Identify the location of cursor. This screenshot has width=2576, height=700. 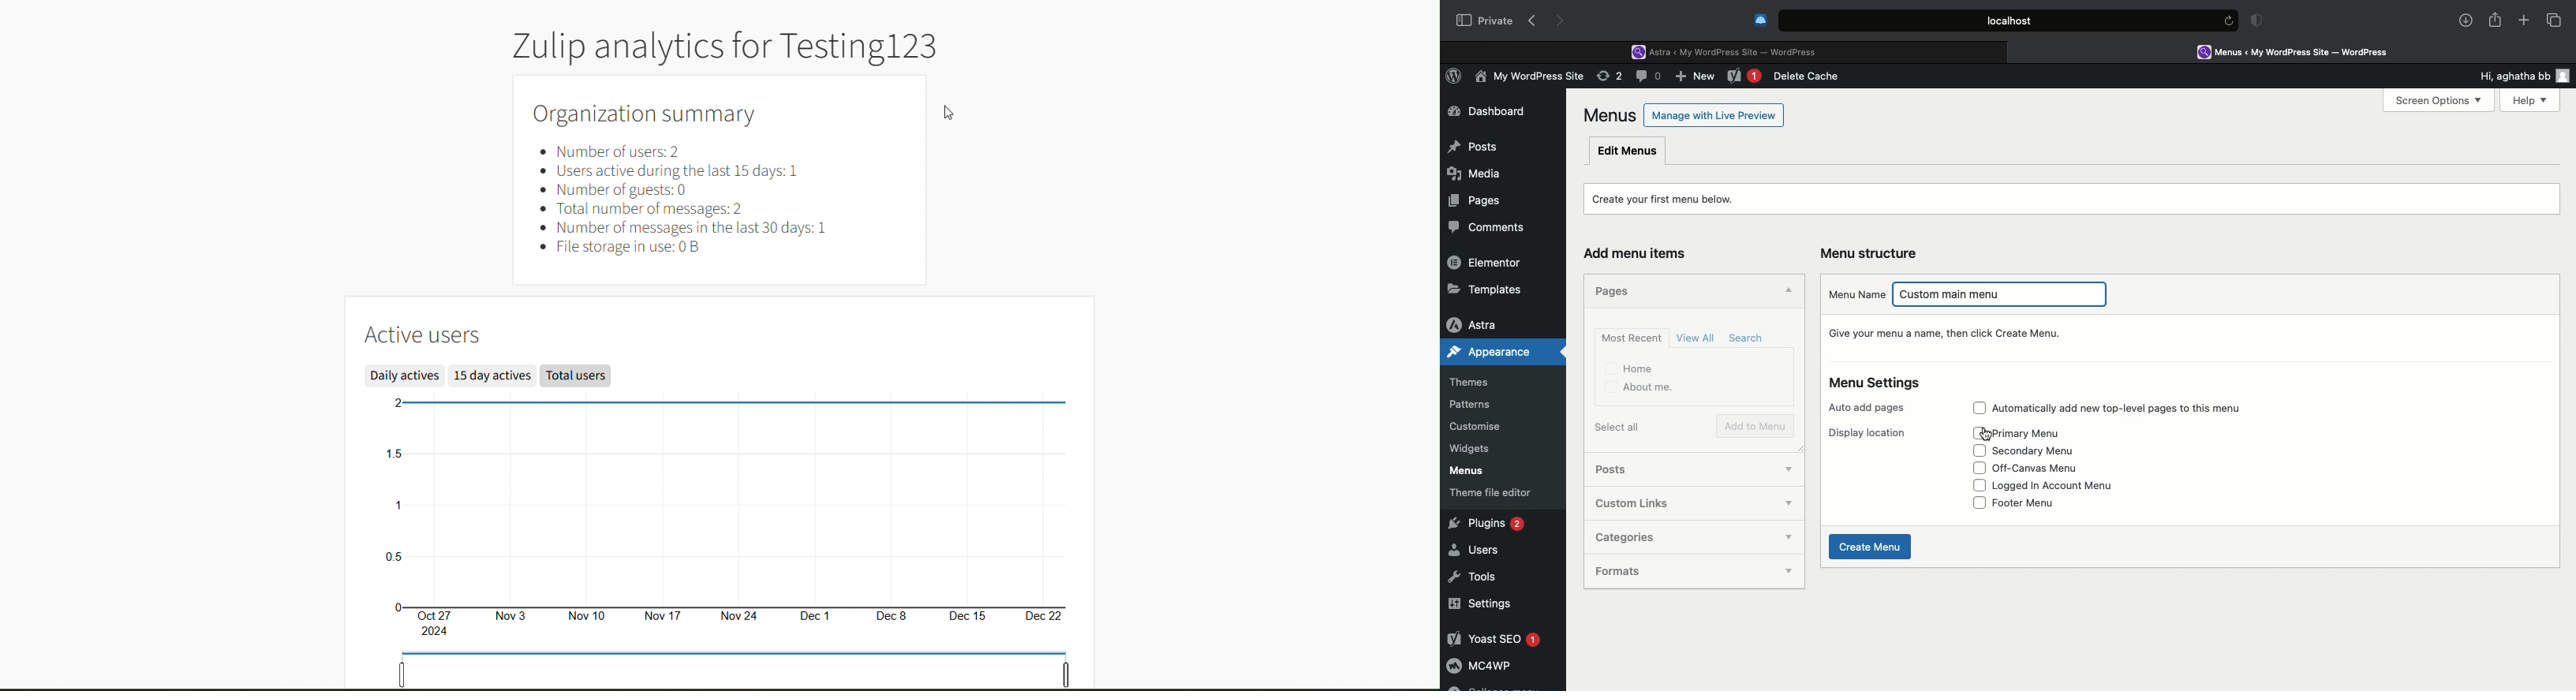
(1990, 433).